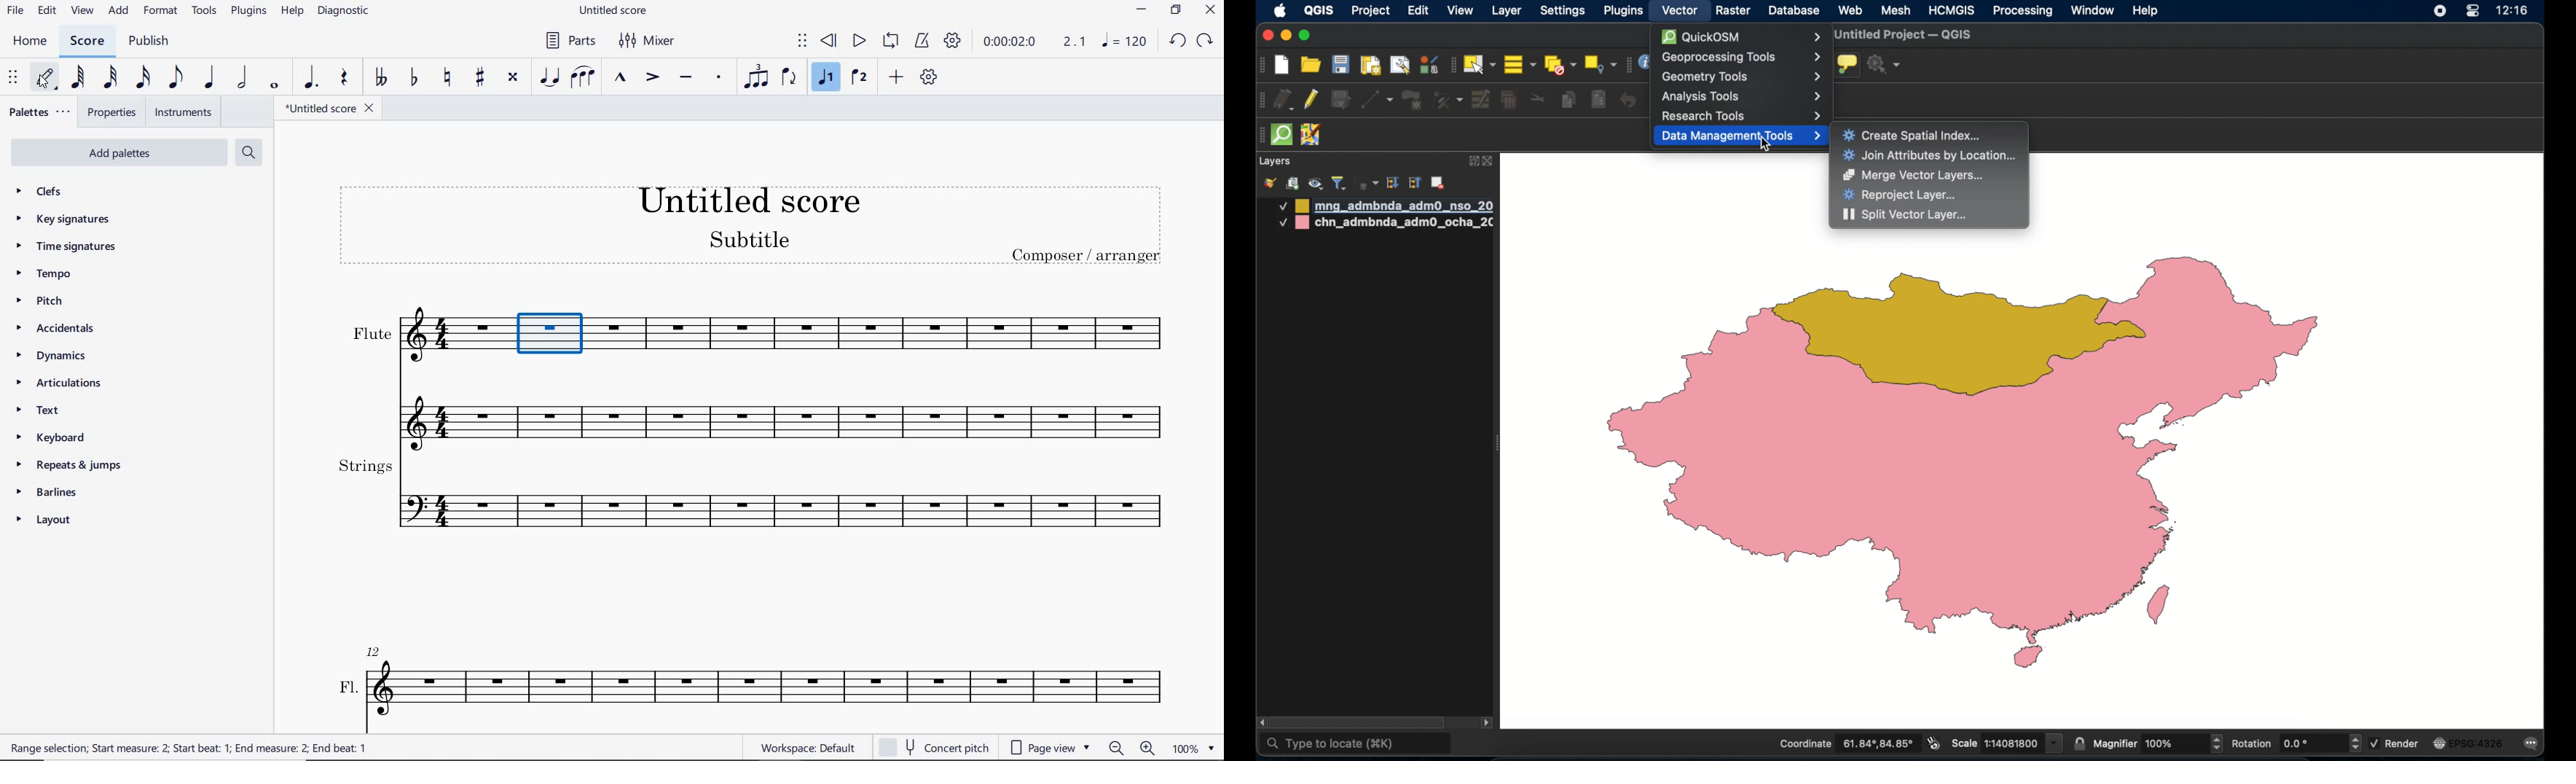  Describe the element at coordinates (653, 78) in the screenshot. I see `ACCENT` at that location.